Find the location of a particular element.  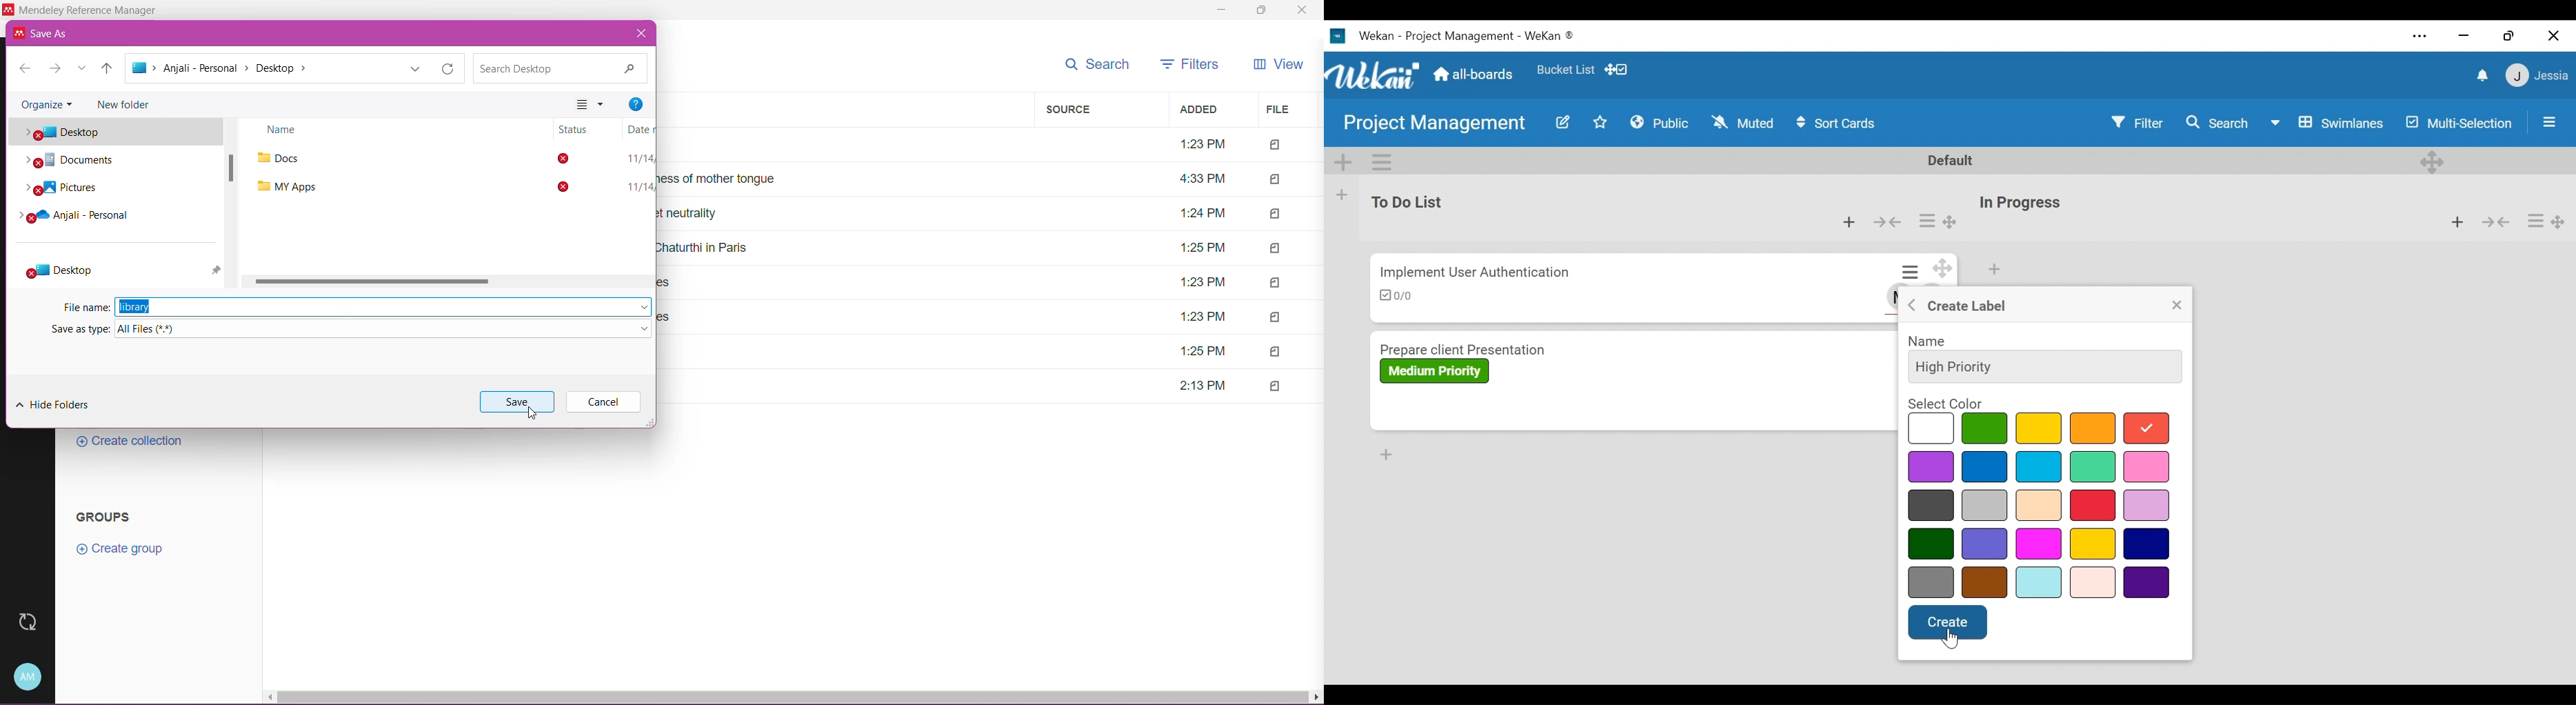

Save As is located at coordinates (48, 32).